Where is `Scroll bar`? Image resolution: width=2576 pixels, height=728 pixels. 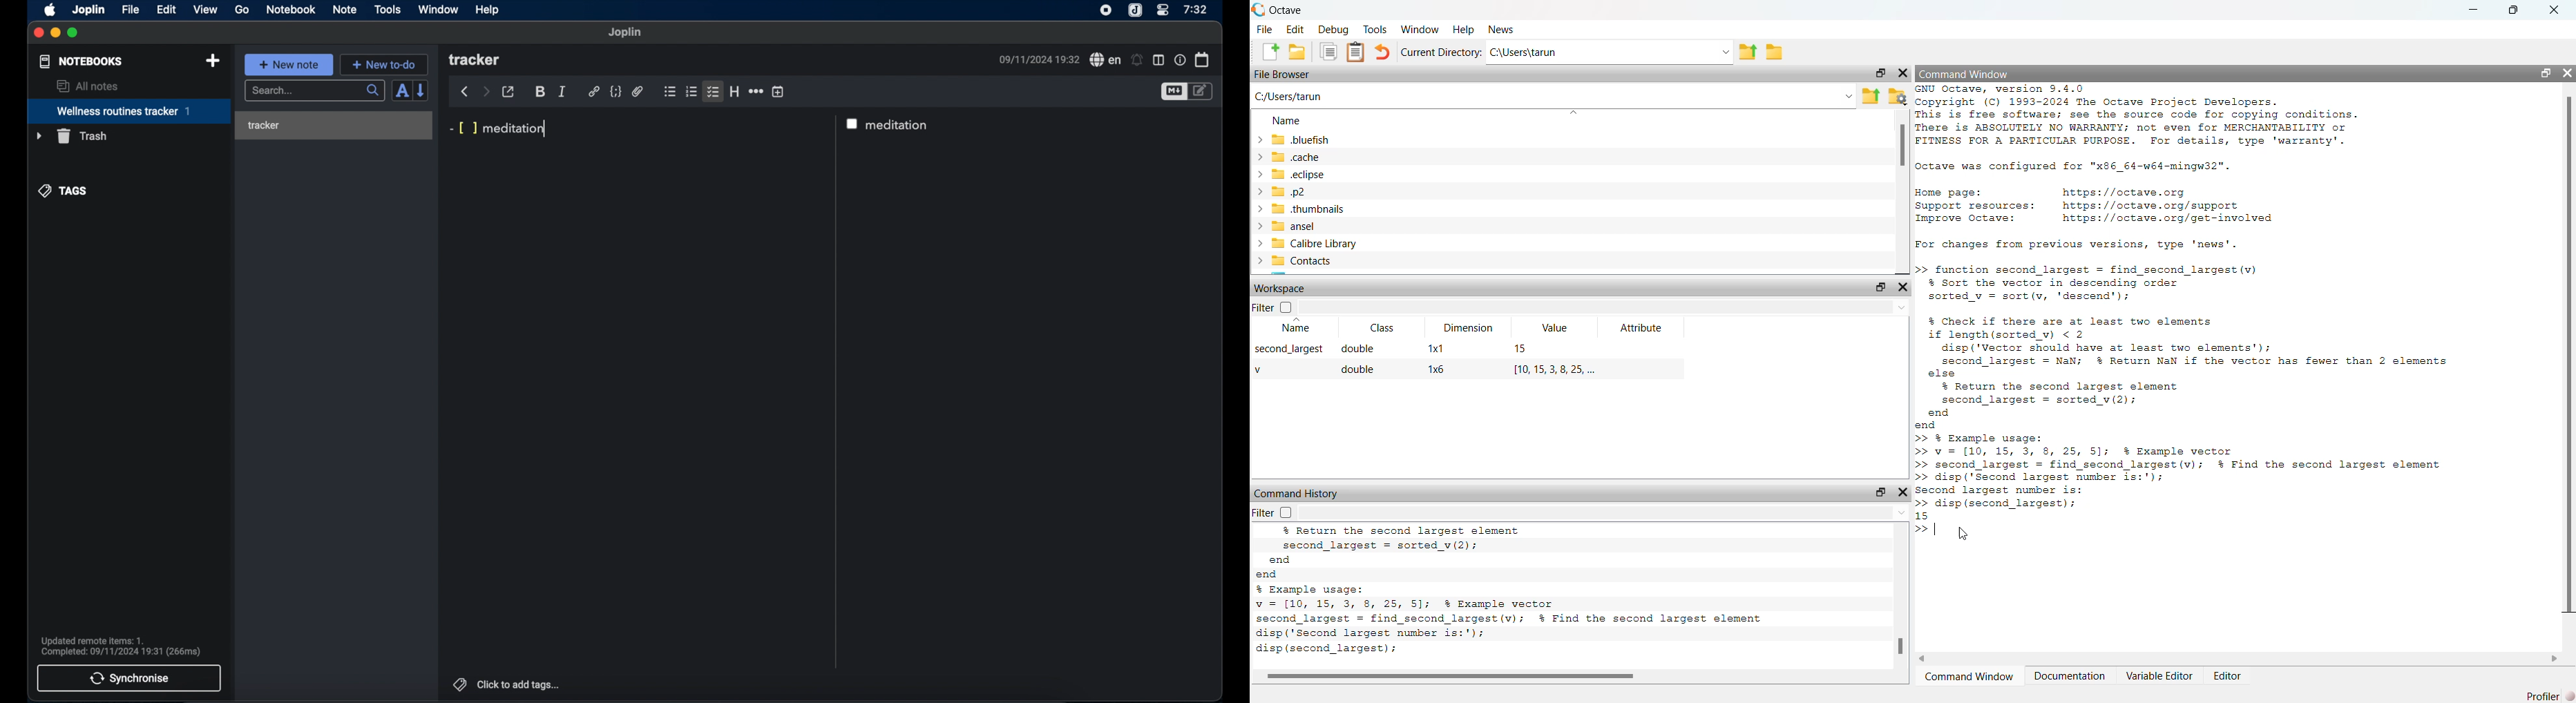 Scroll bar is located at coordinates (835, 392).